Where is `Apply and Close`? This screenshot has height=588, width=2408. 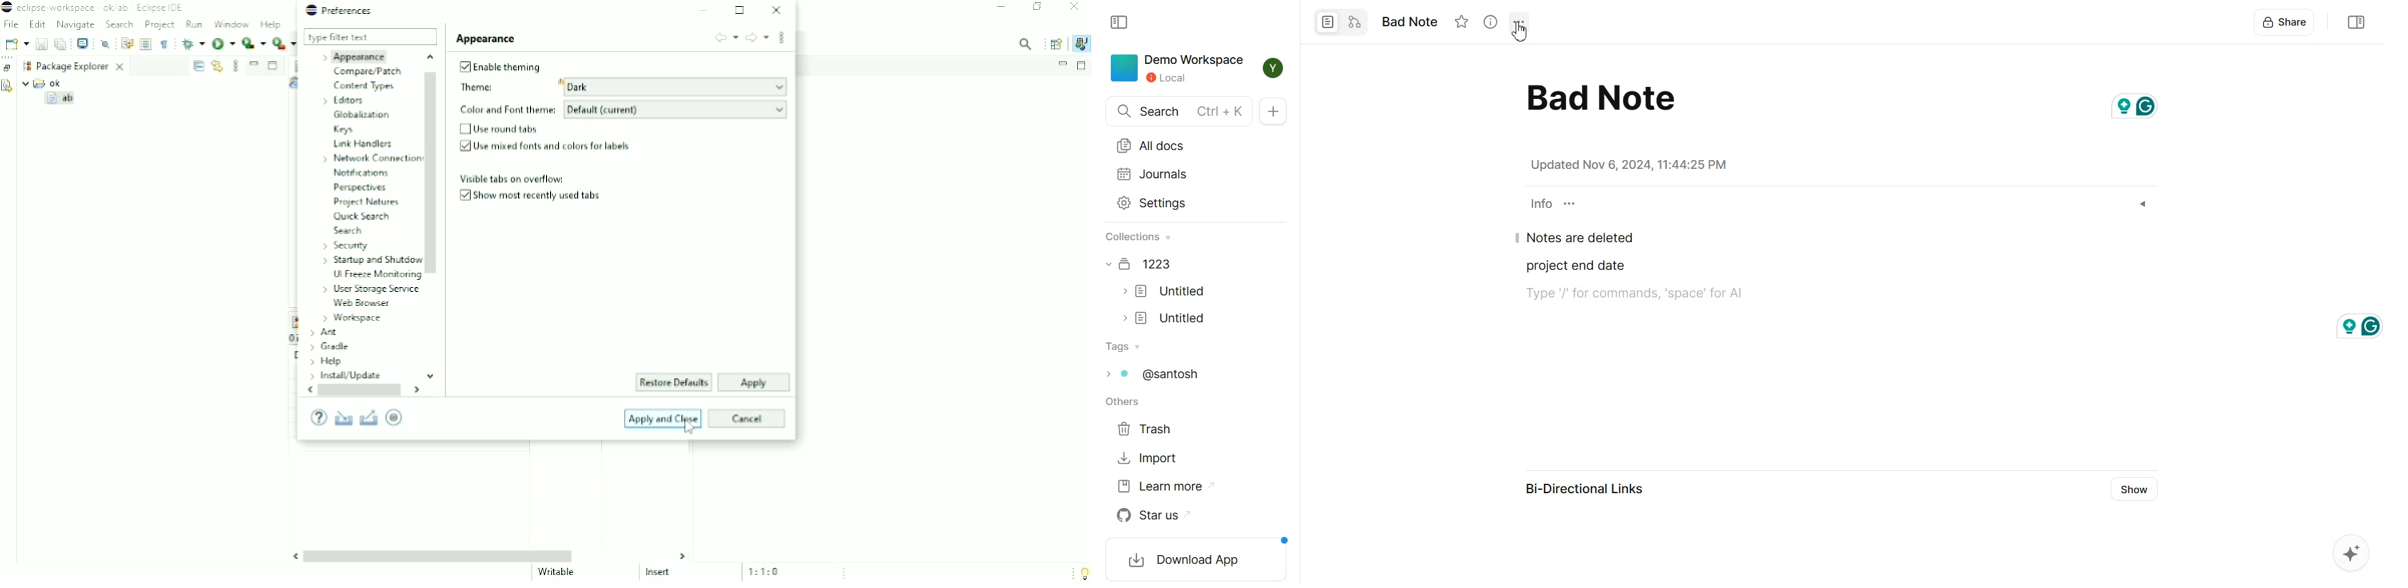
Apply and Close is located at coordinates (664, 418).